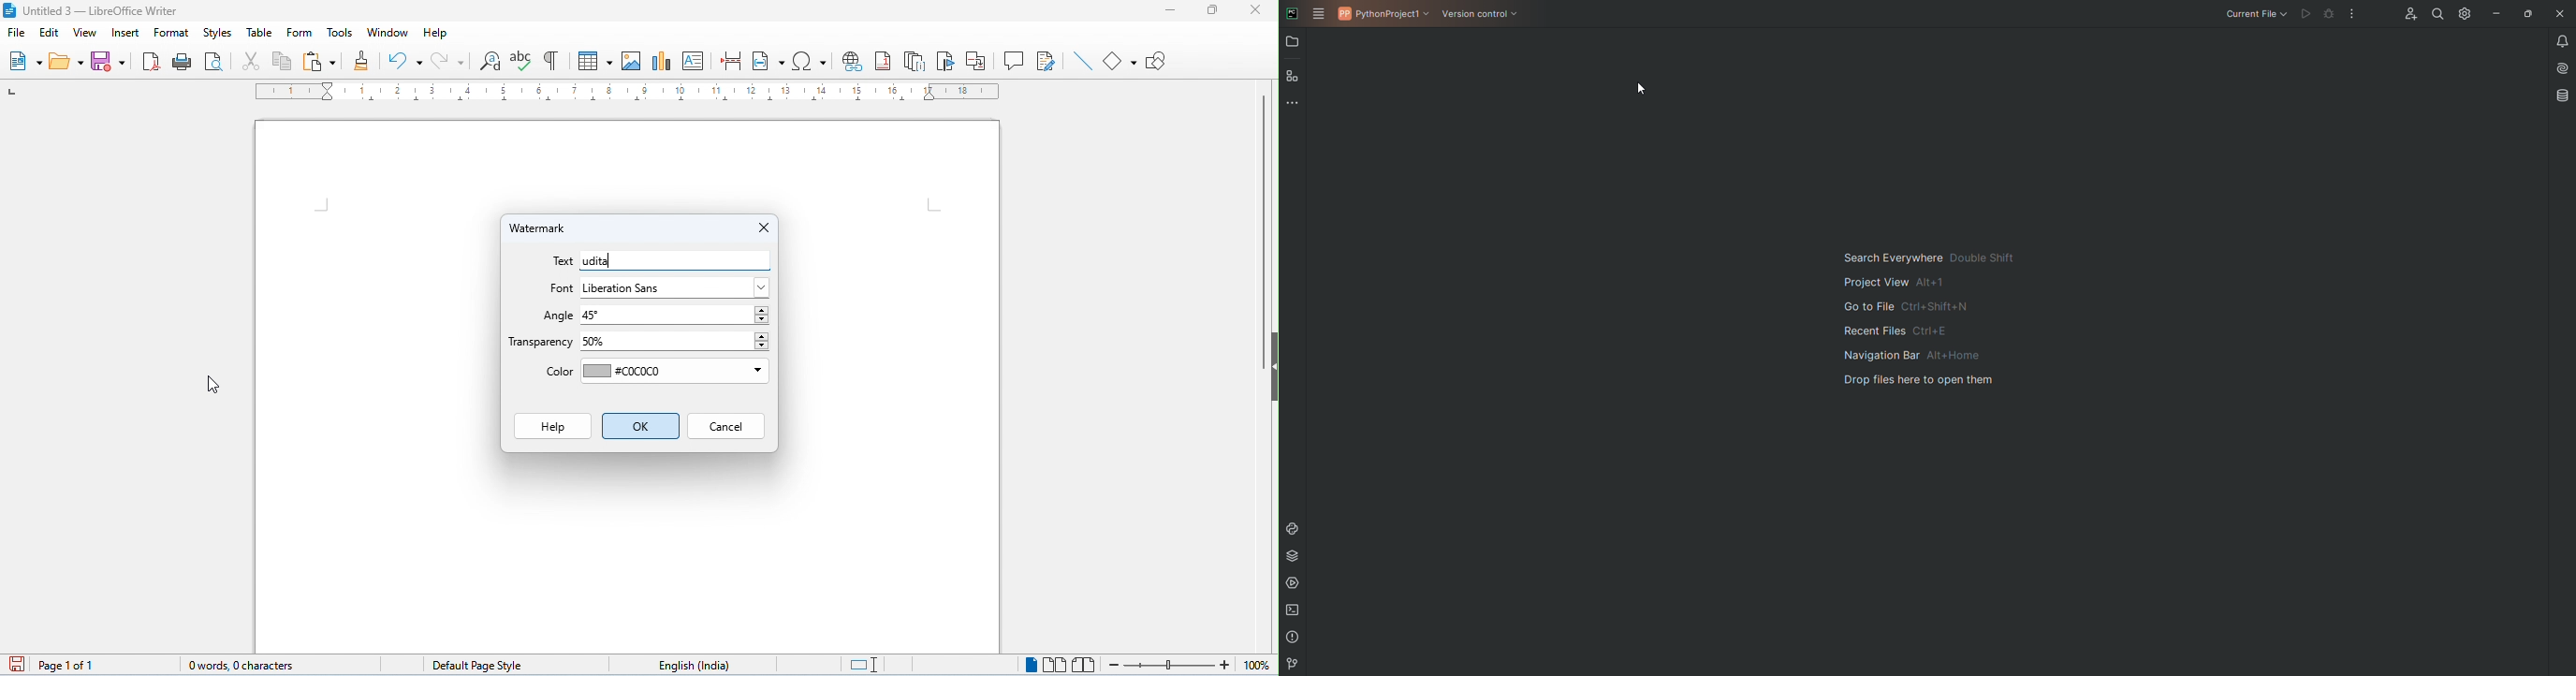 Image resolution: width=2576 pixels, height=700 pixels. Describe the element at coordinates (1274, 365) in the screenshot. I see `hidebar` at that location.